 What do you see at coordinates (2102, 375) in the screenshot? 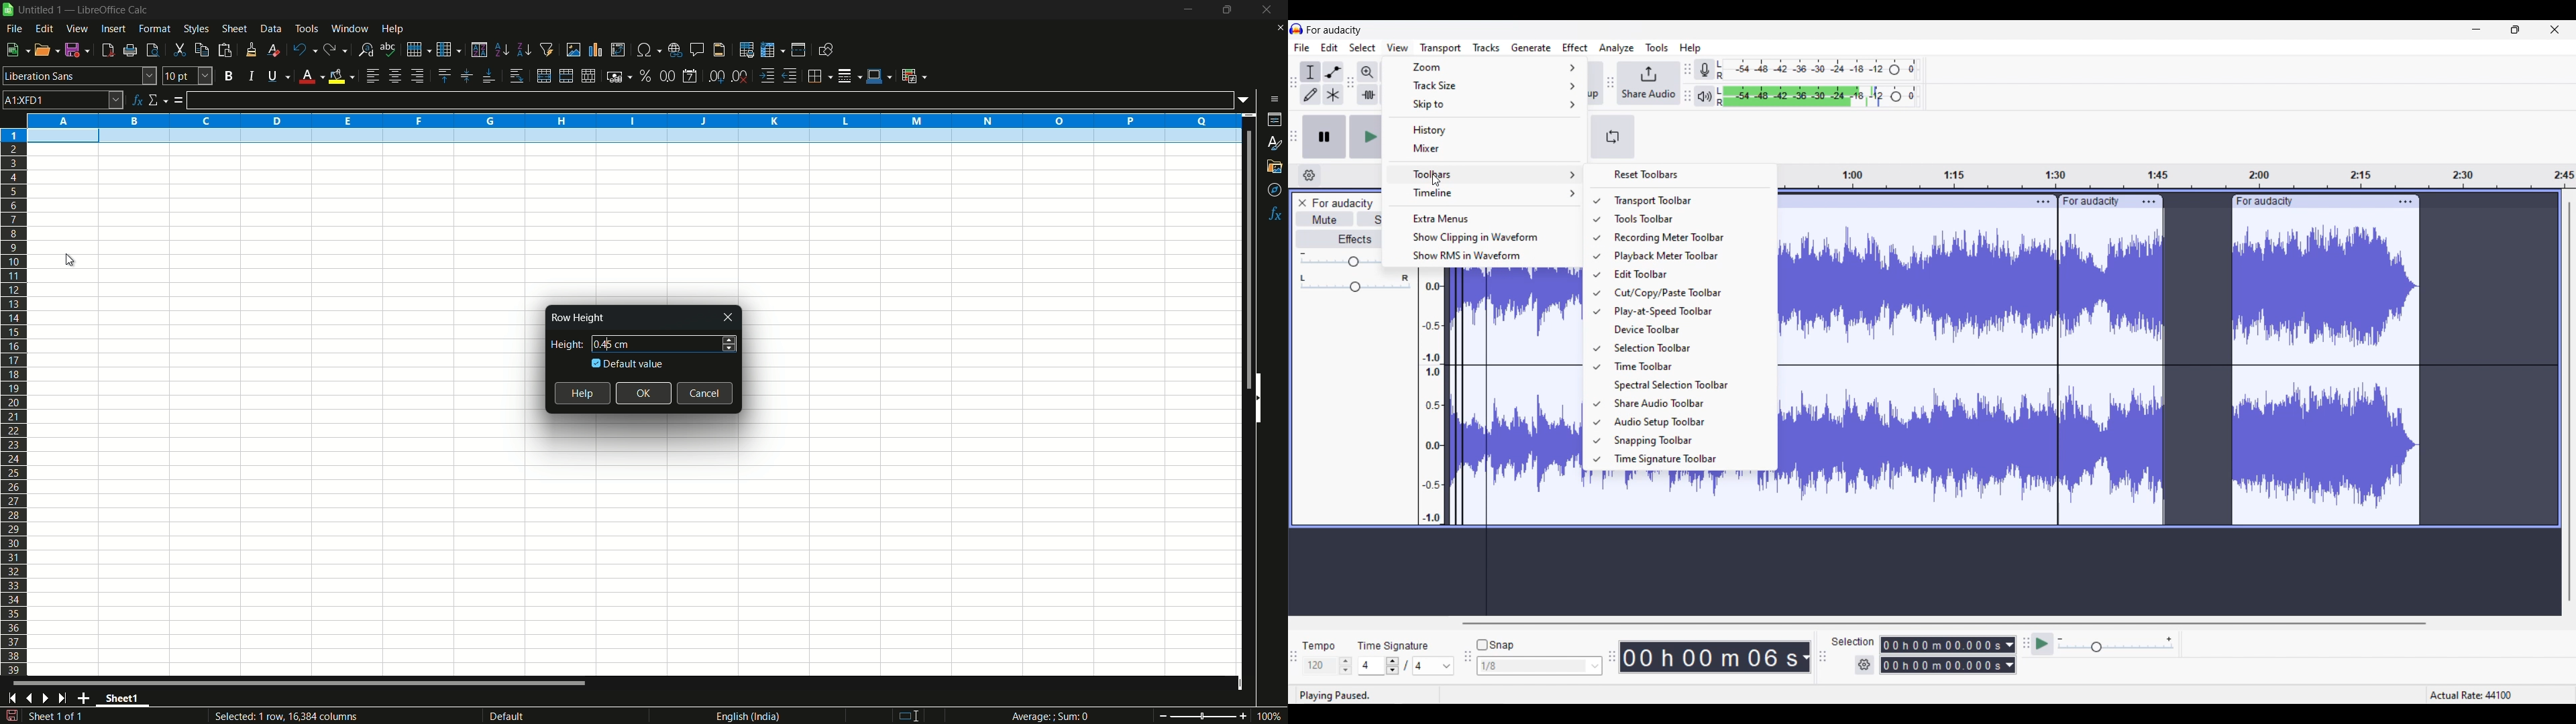
I see `track waveform` at bounding box center [2102, 375].